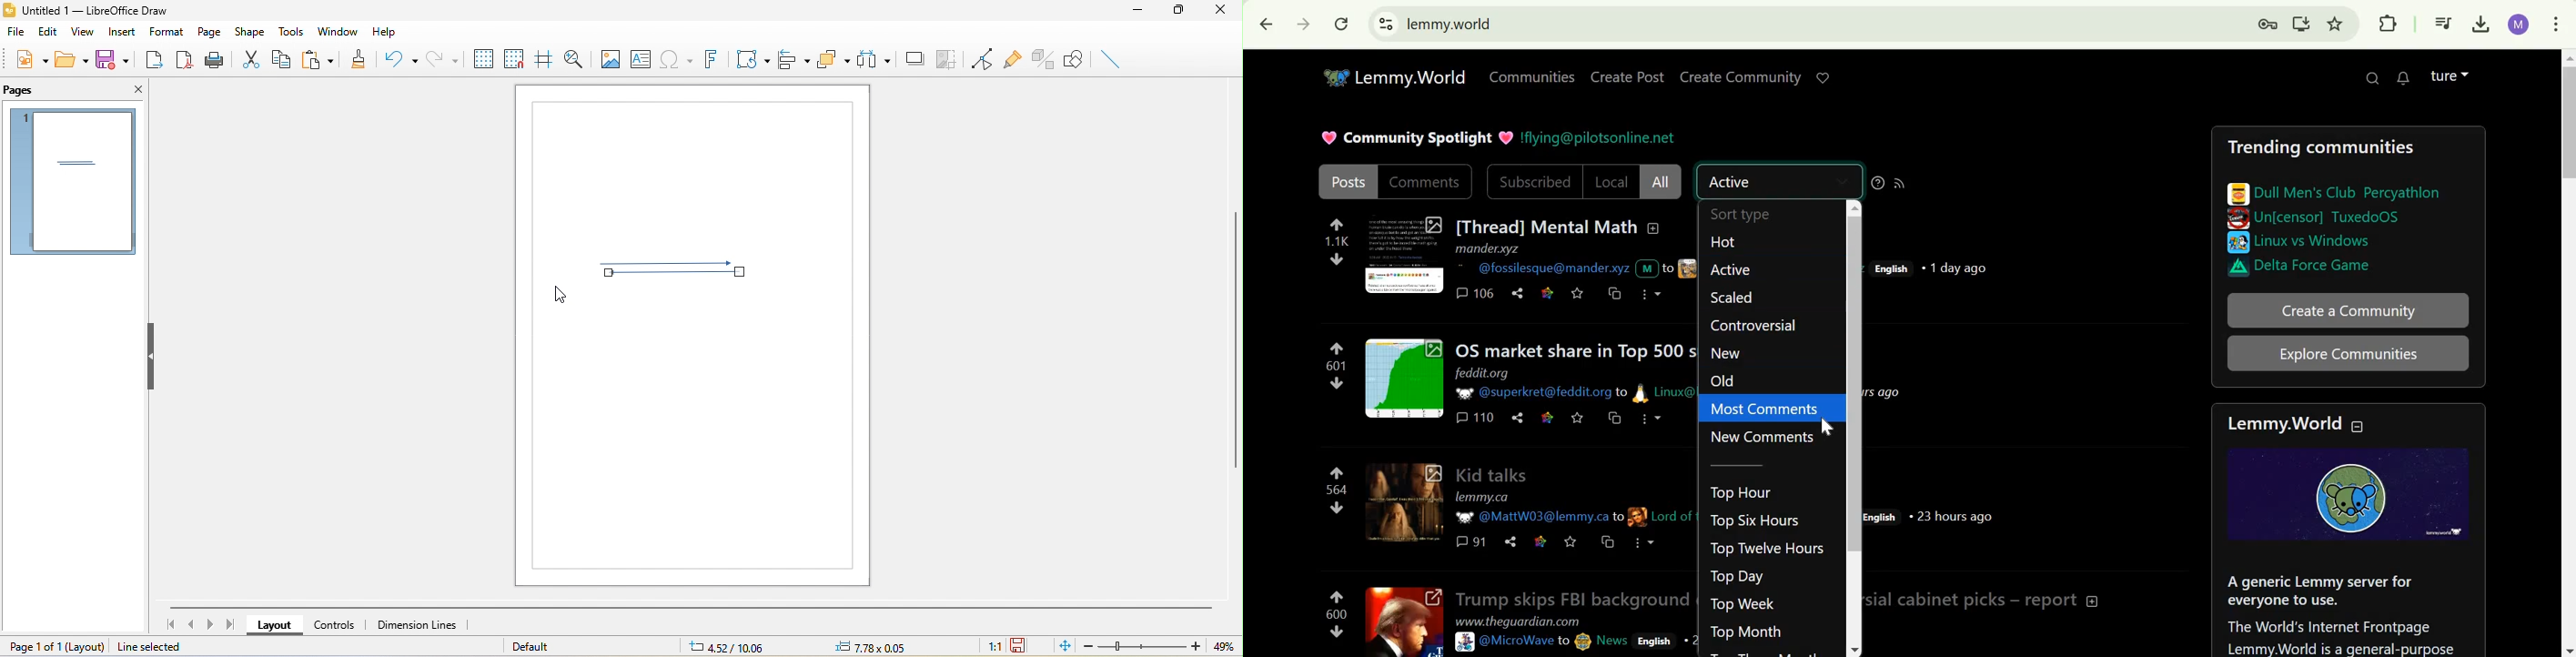 The height and width of the screenshot is (672, 2576). What do you see at coordinates (1021, 646) in the screenshot?
I see `the document has not been modified since the last save` at bounding box center [1021, 646].